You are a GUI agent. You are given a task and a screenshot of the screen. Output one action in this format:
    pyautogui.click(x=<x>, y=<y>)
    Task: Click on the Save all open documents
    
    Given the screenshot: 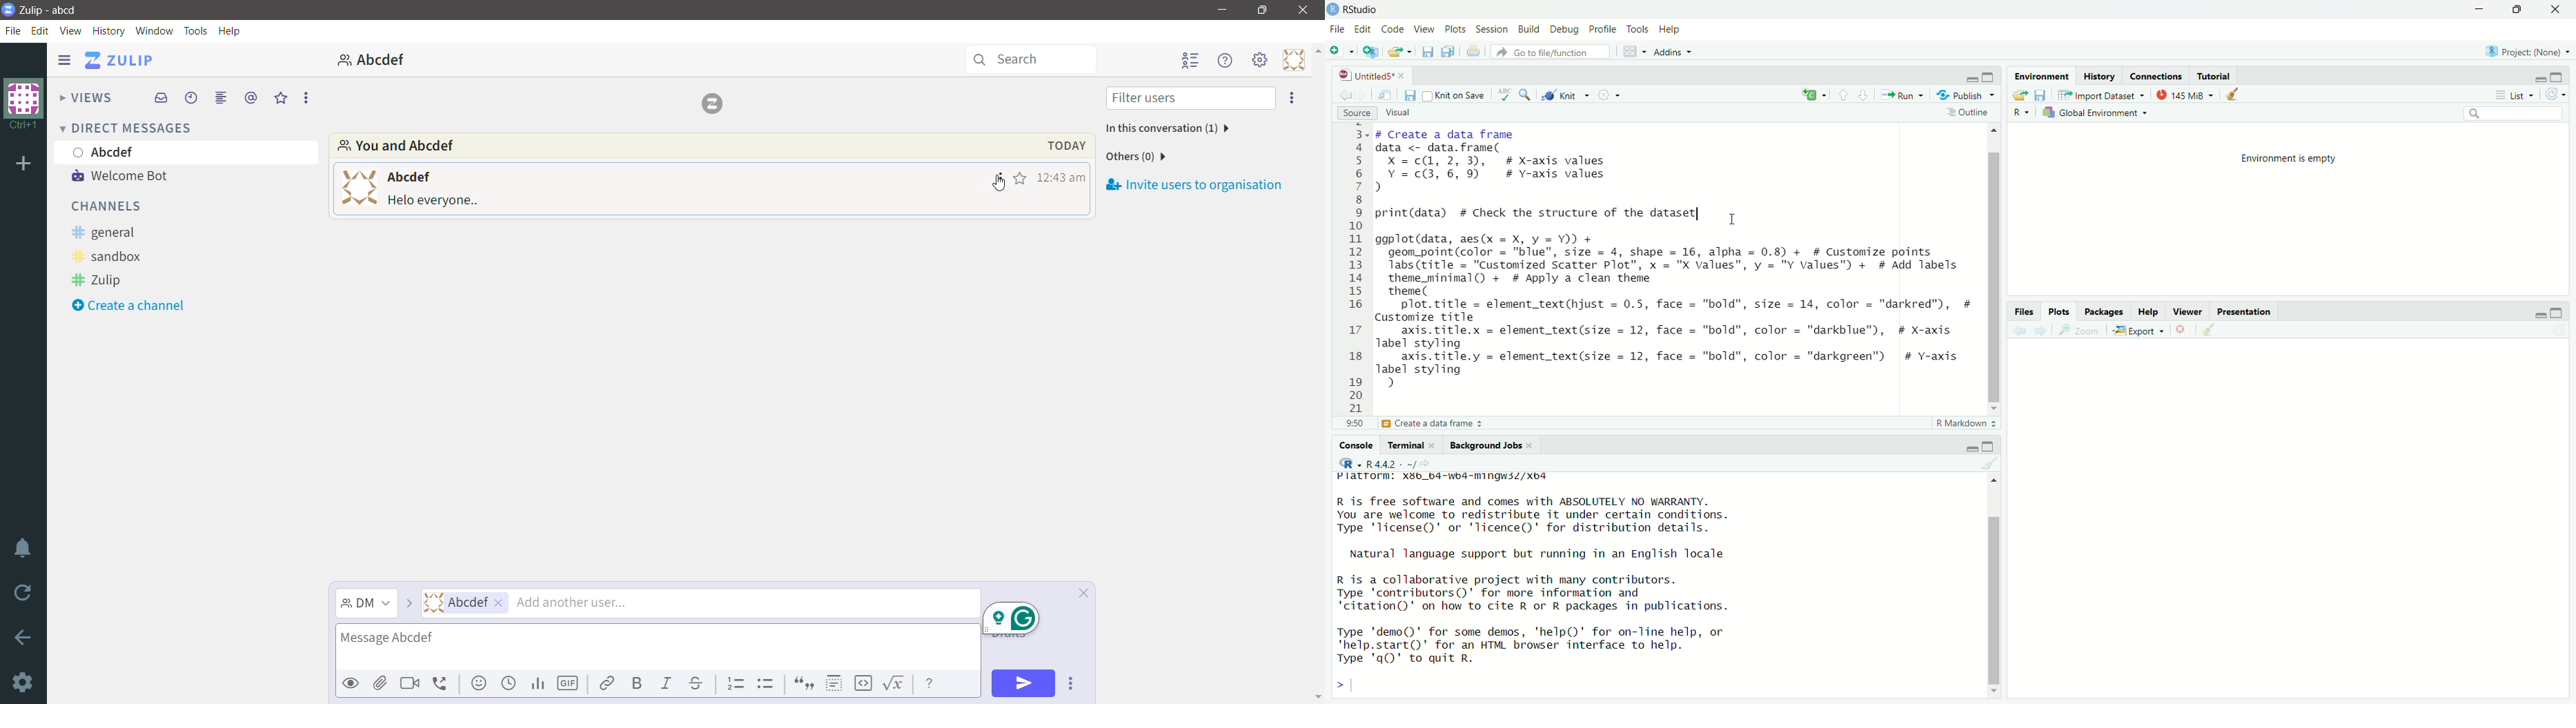 What is the action you would take?
    pyautogui.click(x=1449, y=51)
    